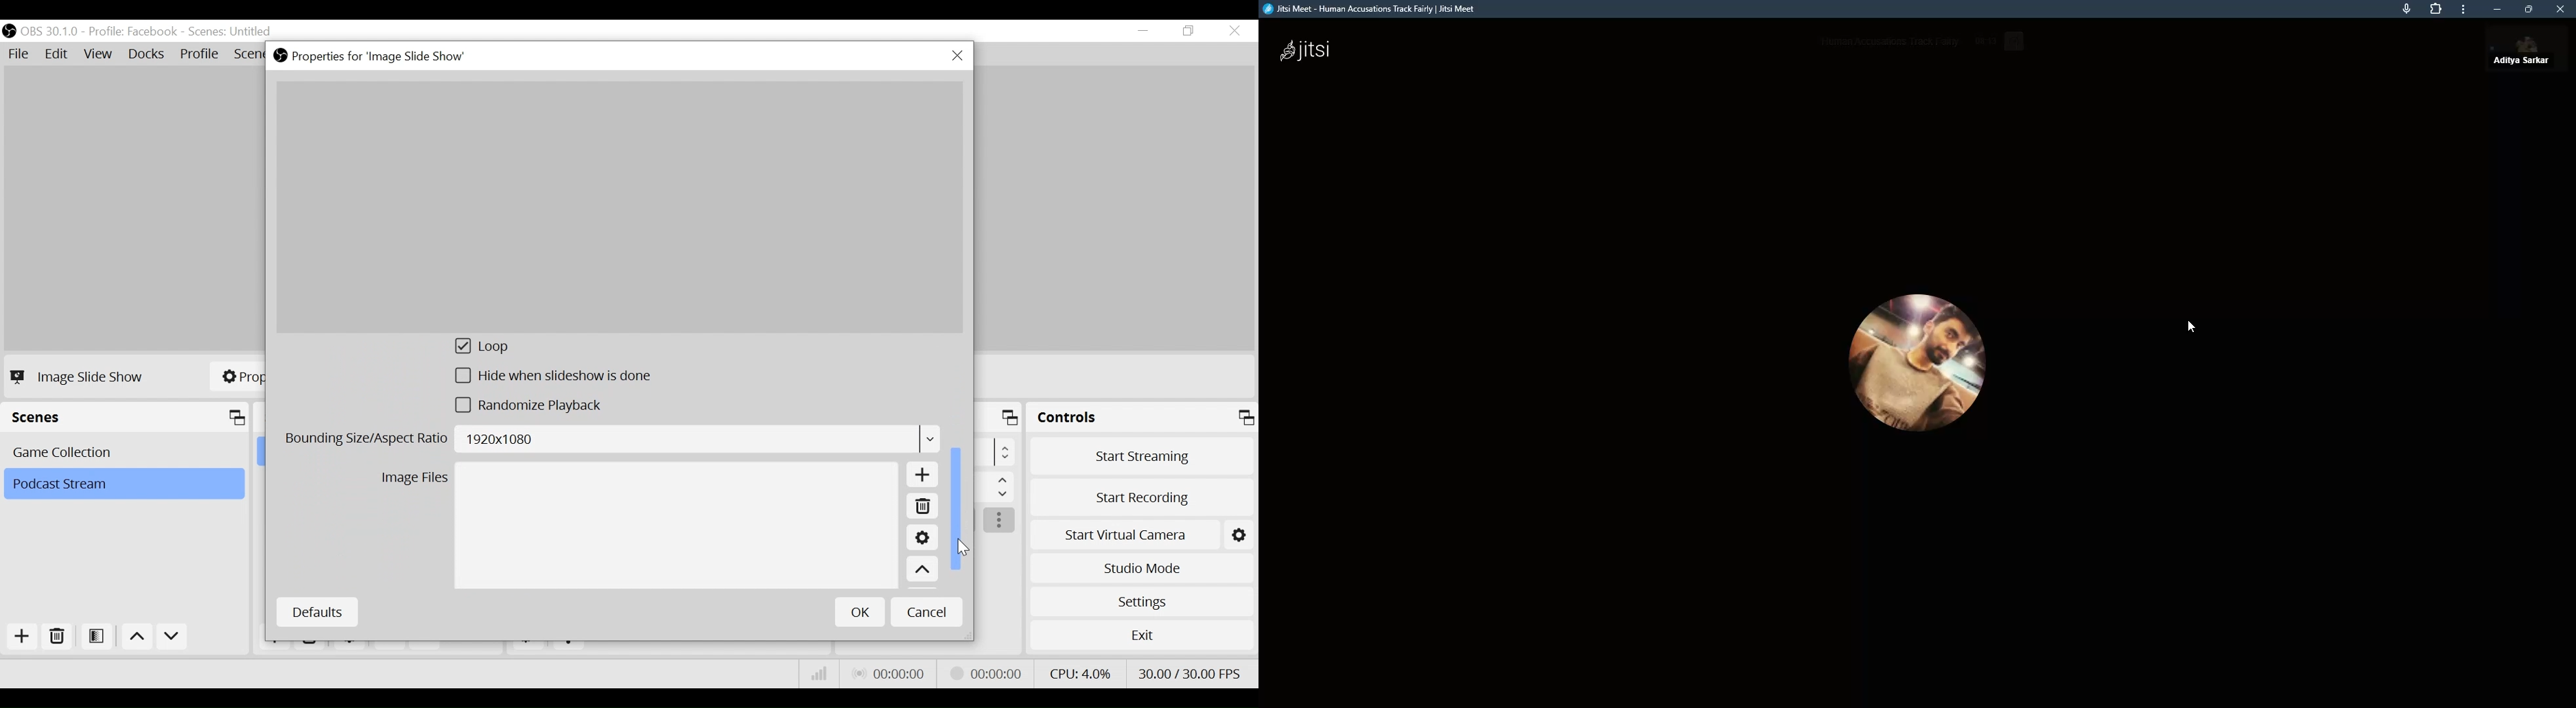  I want to click on Vertical Scroll bar, so click(959, 507).